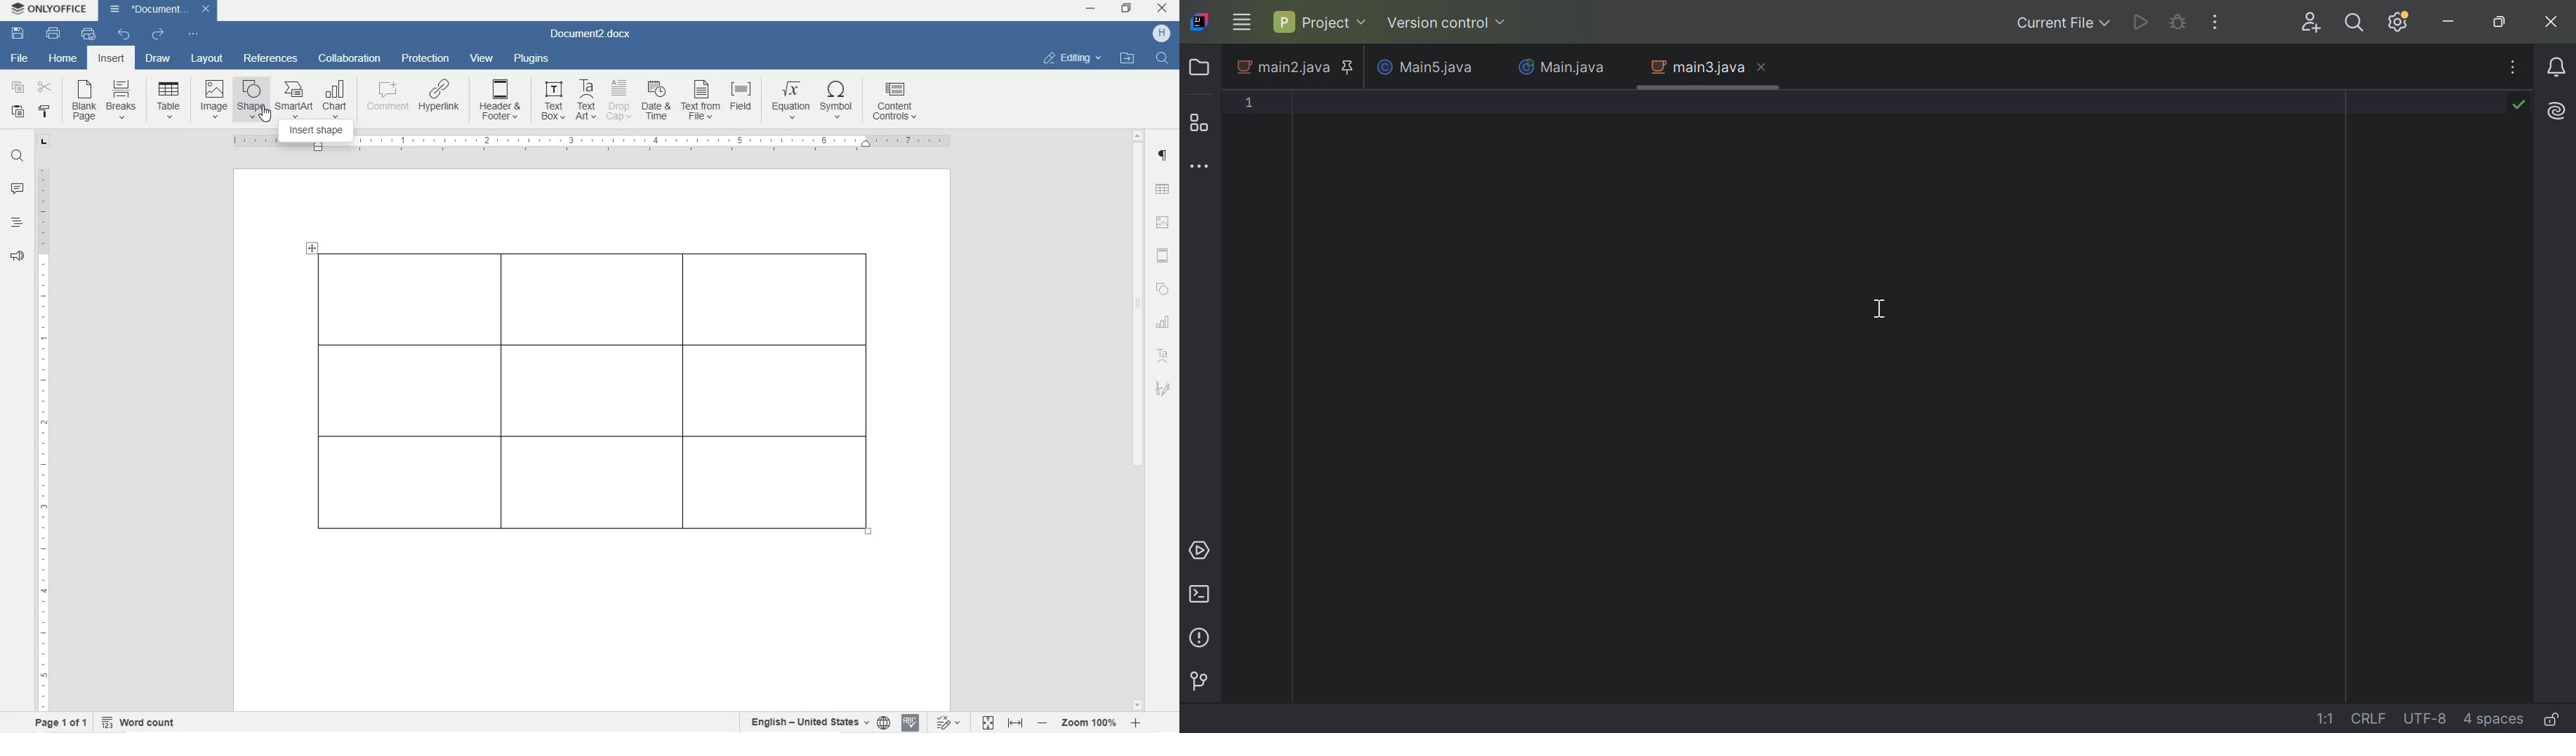 The width and height of the screenshot is (2576, 756). Describe the element at coordinates (702, 102) in the screenshot. I see `TEXT FROM FILE` at that location.